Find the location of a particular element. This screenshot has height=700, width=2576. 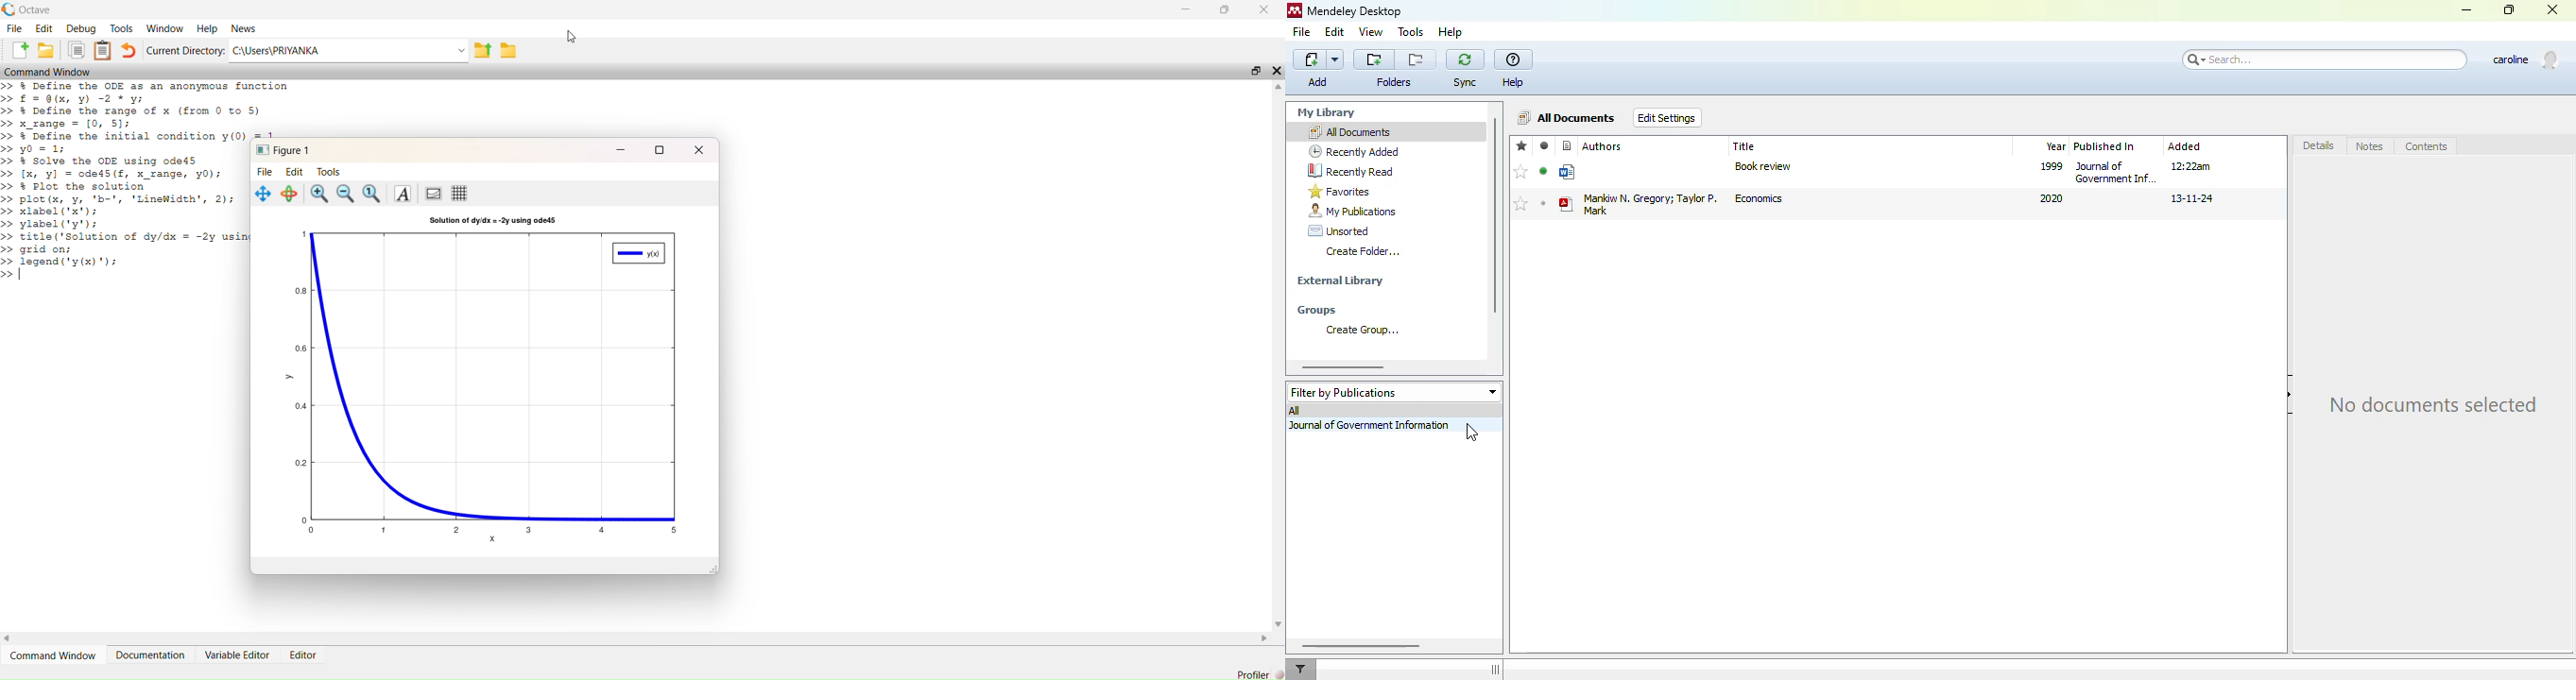

cursor is located at coordinates (1471, 432).